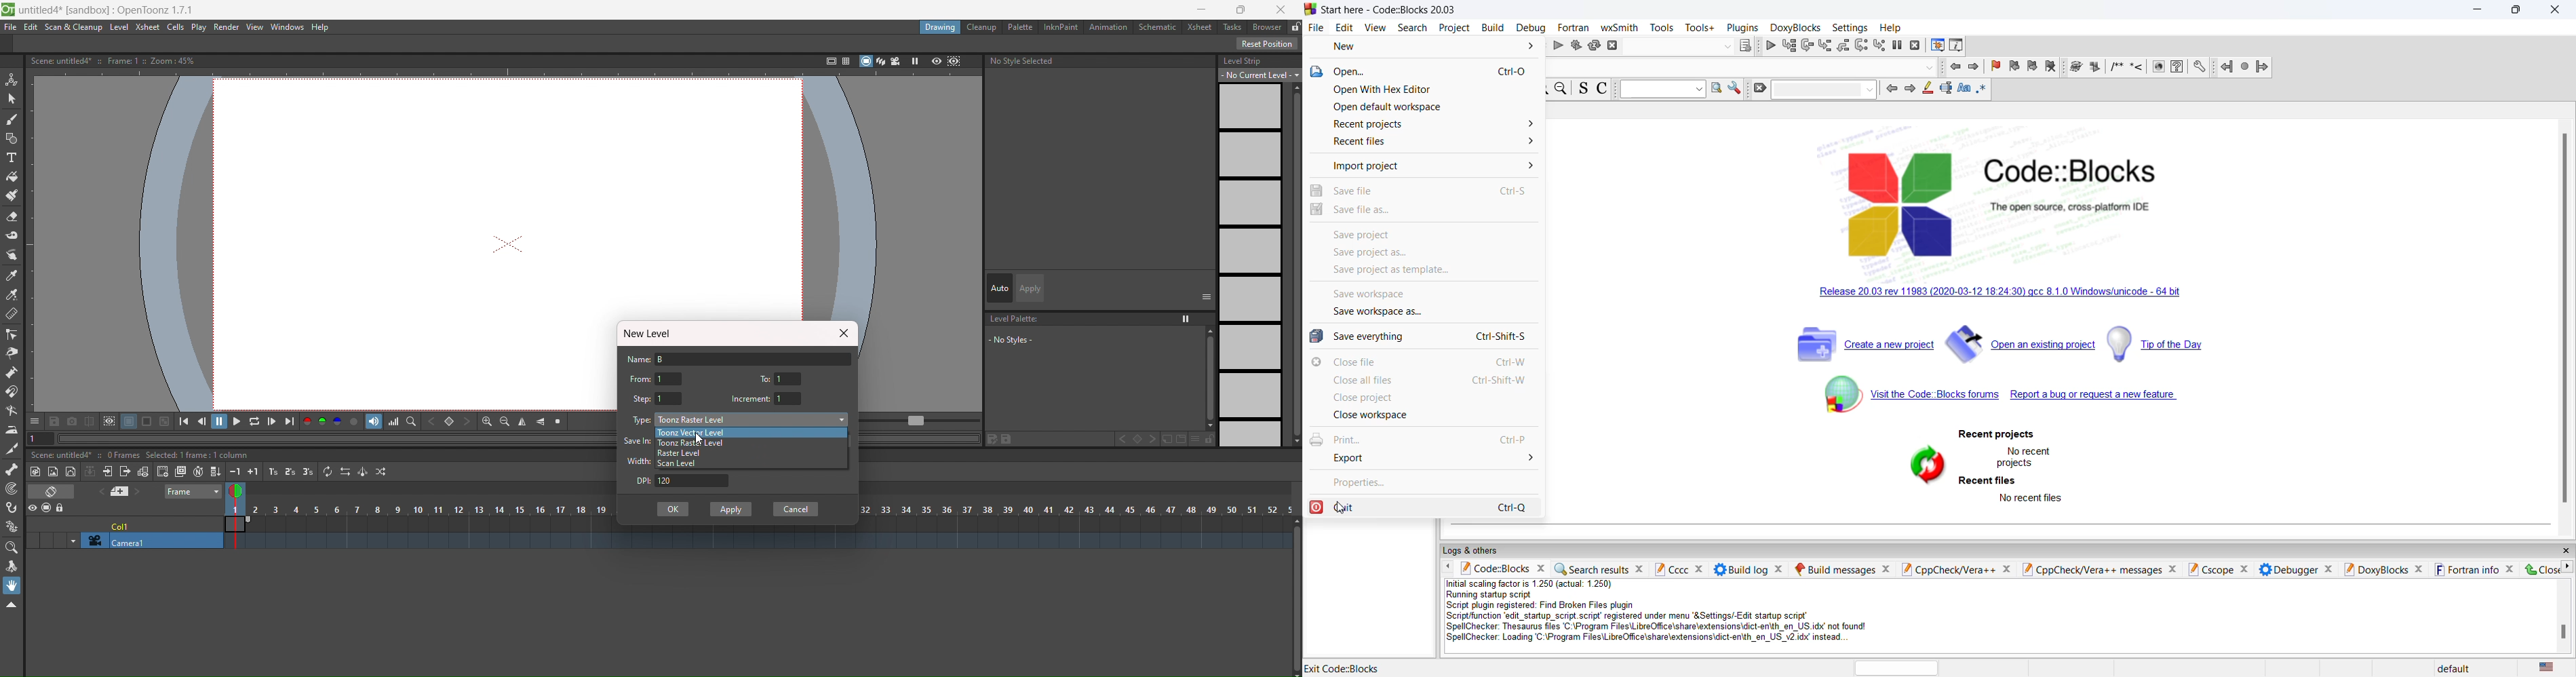 This screenshot has height=700, width=2576. What do you see at coordinates (2024, 196) in the screenshot?
I see `code block logo` at bounding box center [2024, 196].